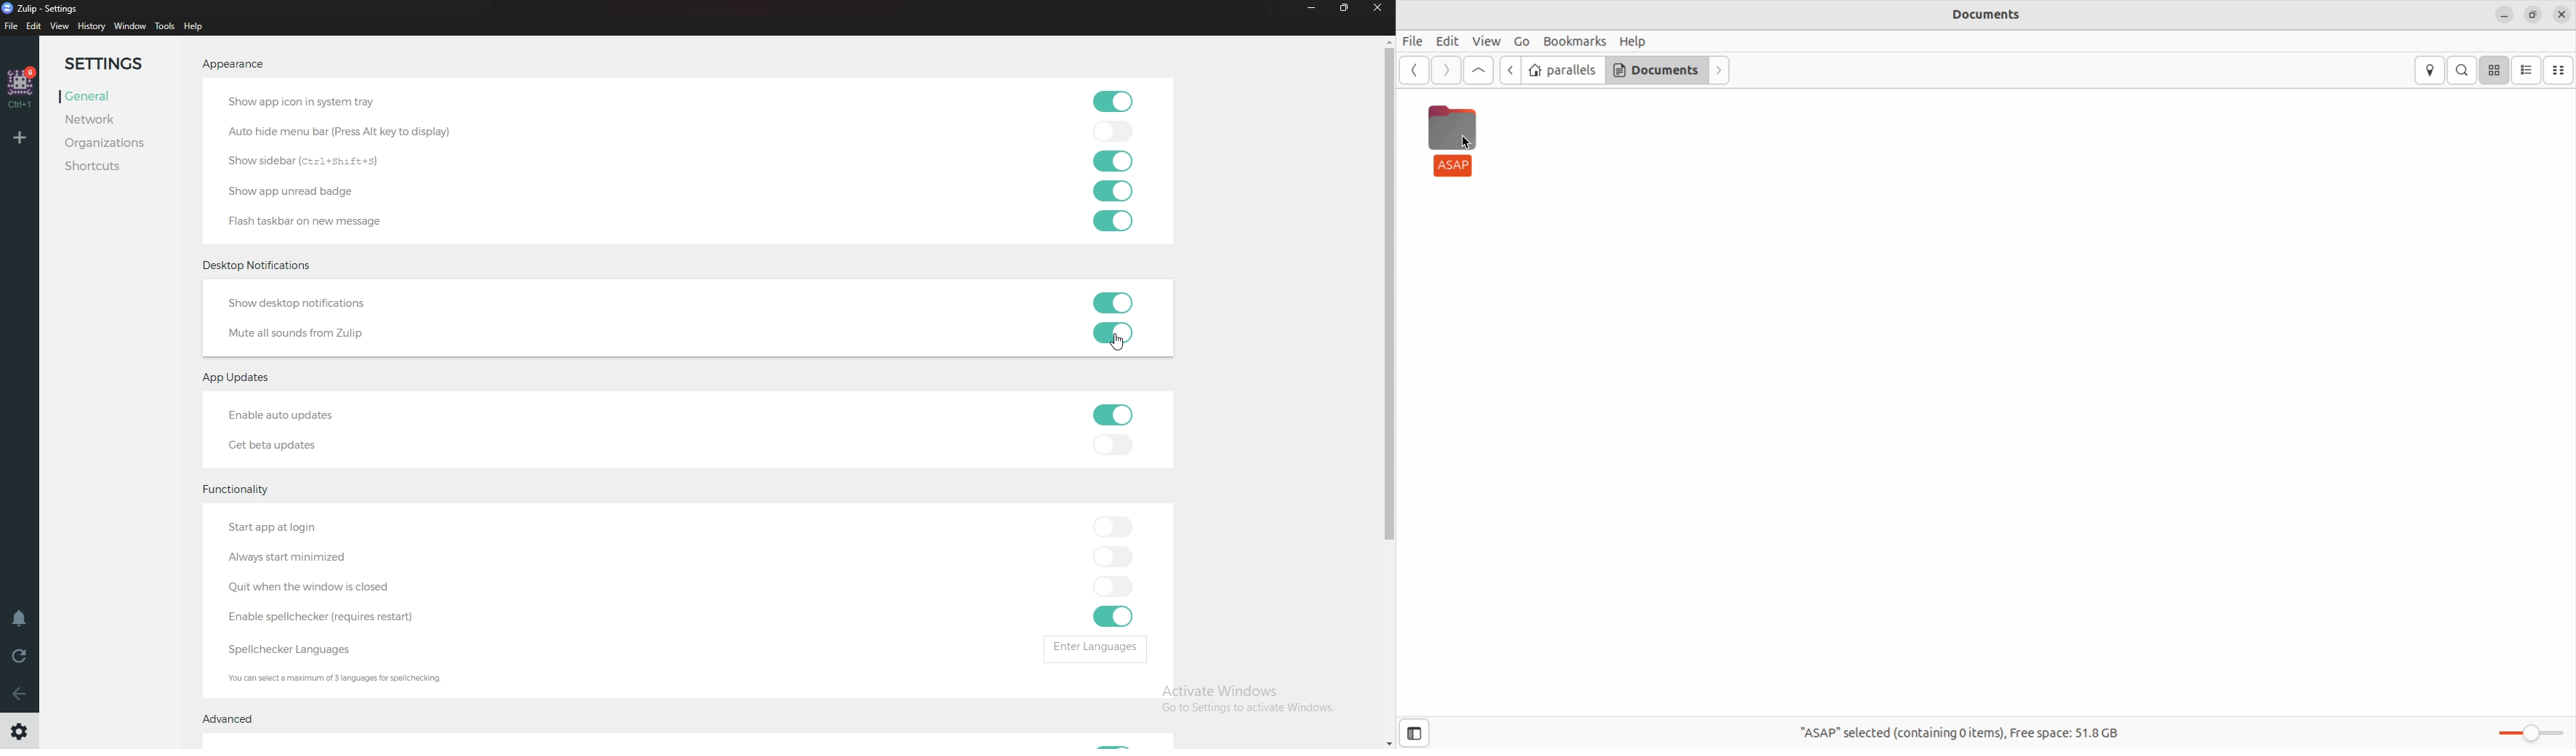 The height and width of the screenshot is (756, 2576). I want to click on Resize, so click(1345, 9).